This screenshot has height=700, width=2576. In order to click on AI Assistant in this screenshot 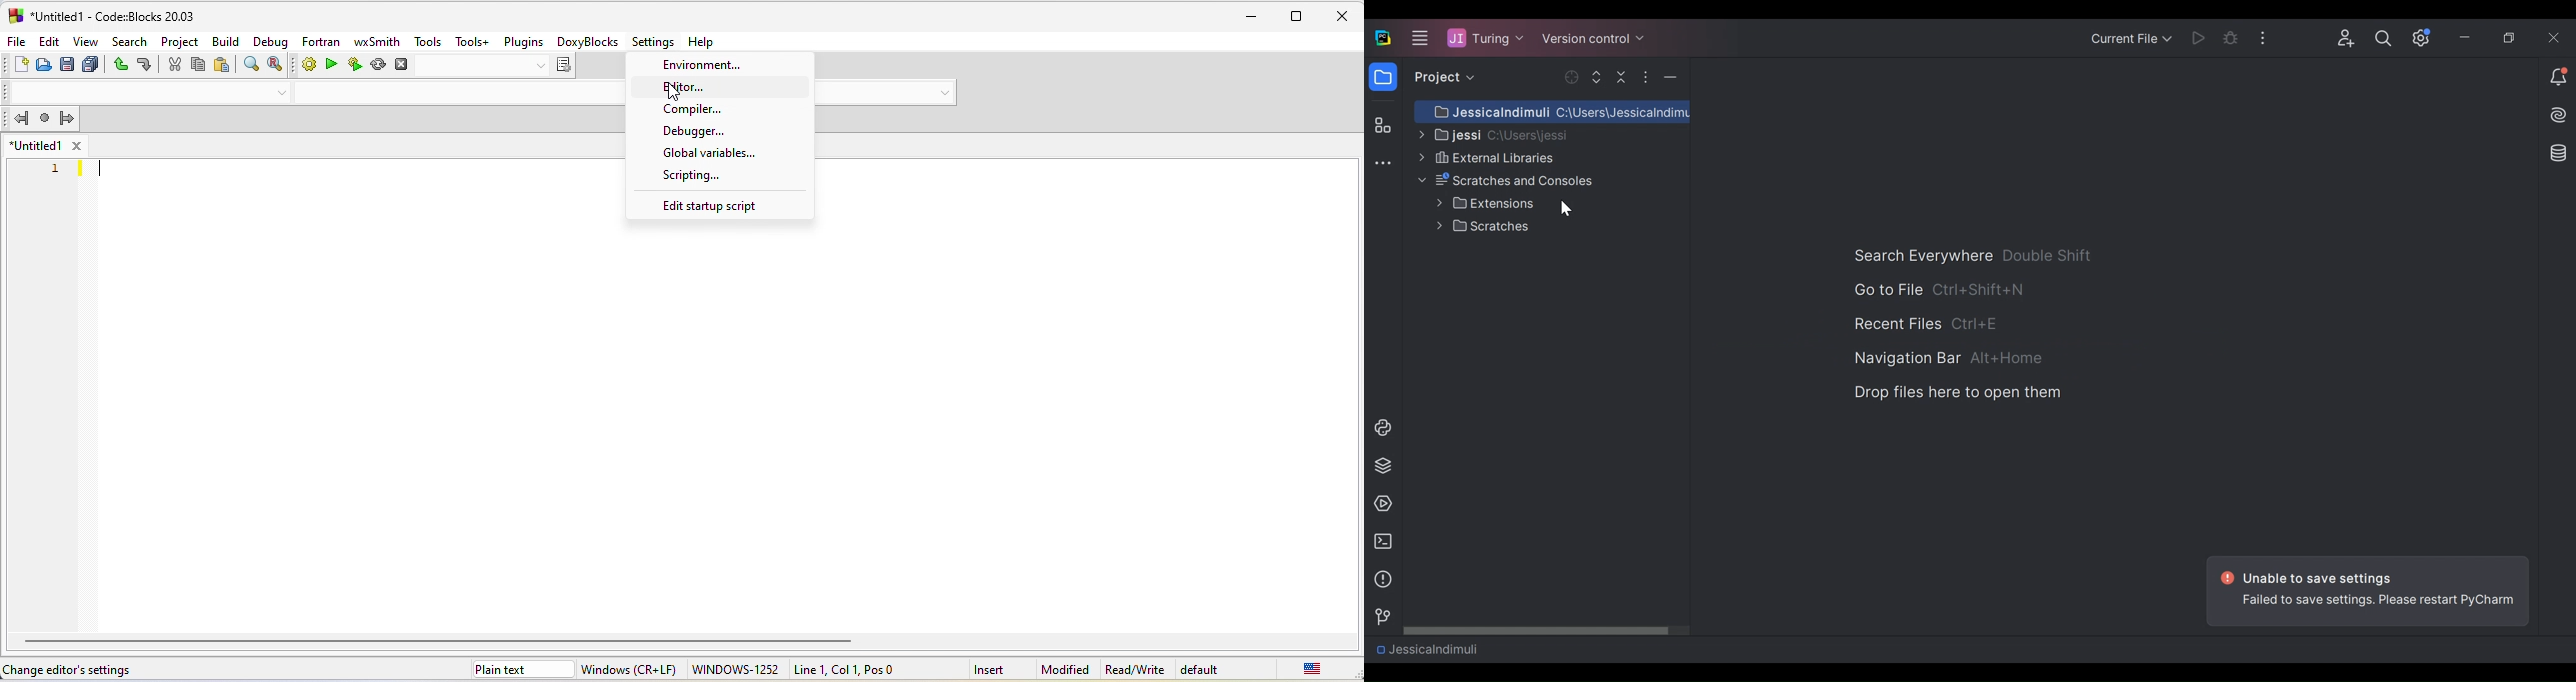, I will do `click(2560, 115)`.